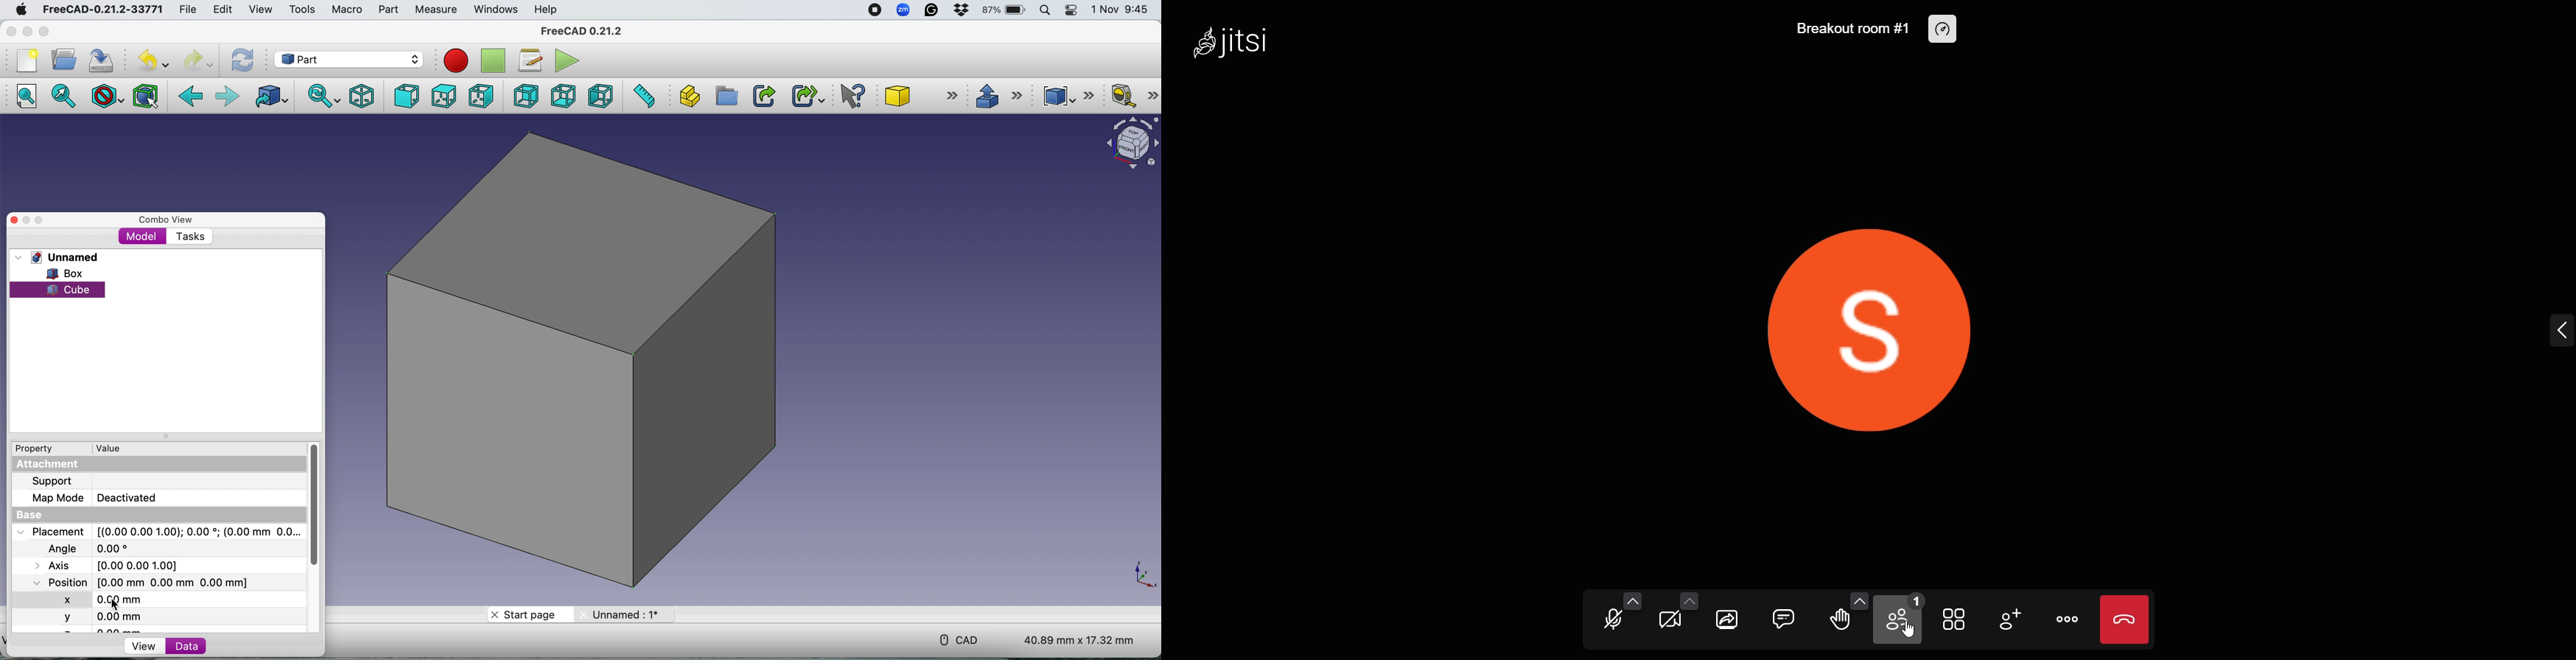 The image size is (2576, 672). Describe the element at coordinates (14, 220) in the screenshot. I see `Close` at that location.